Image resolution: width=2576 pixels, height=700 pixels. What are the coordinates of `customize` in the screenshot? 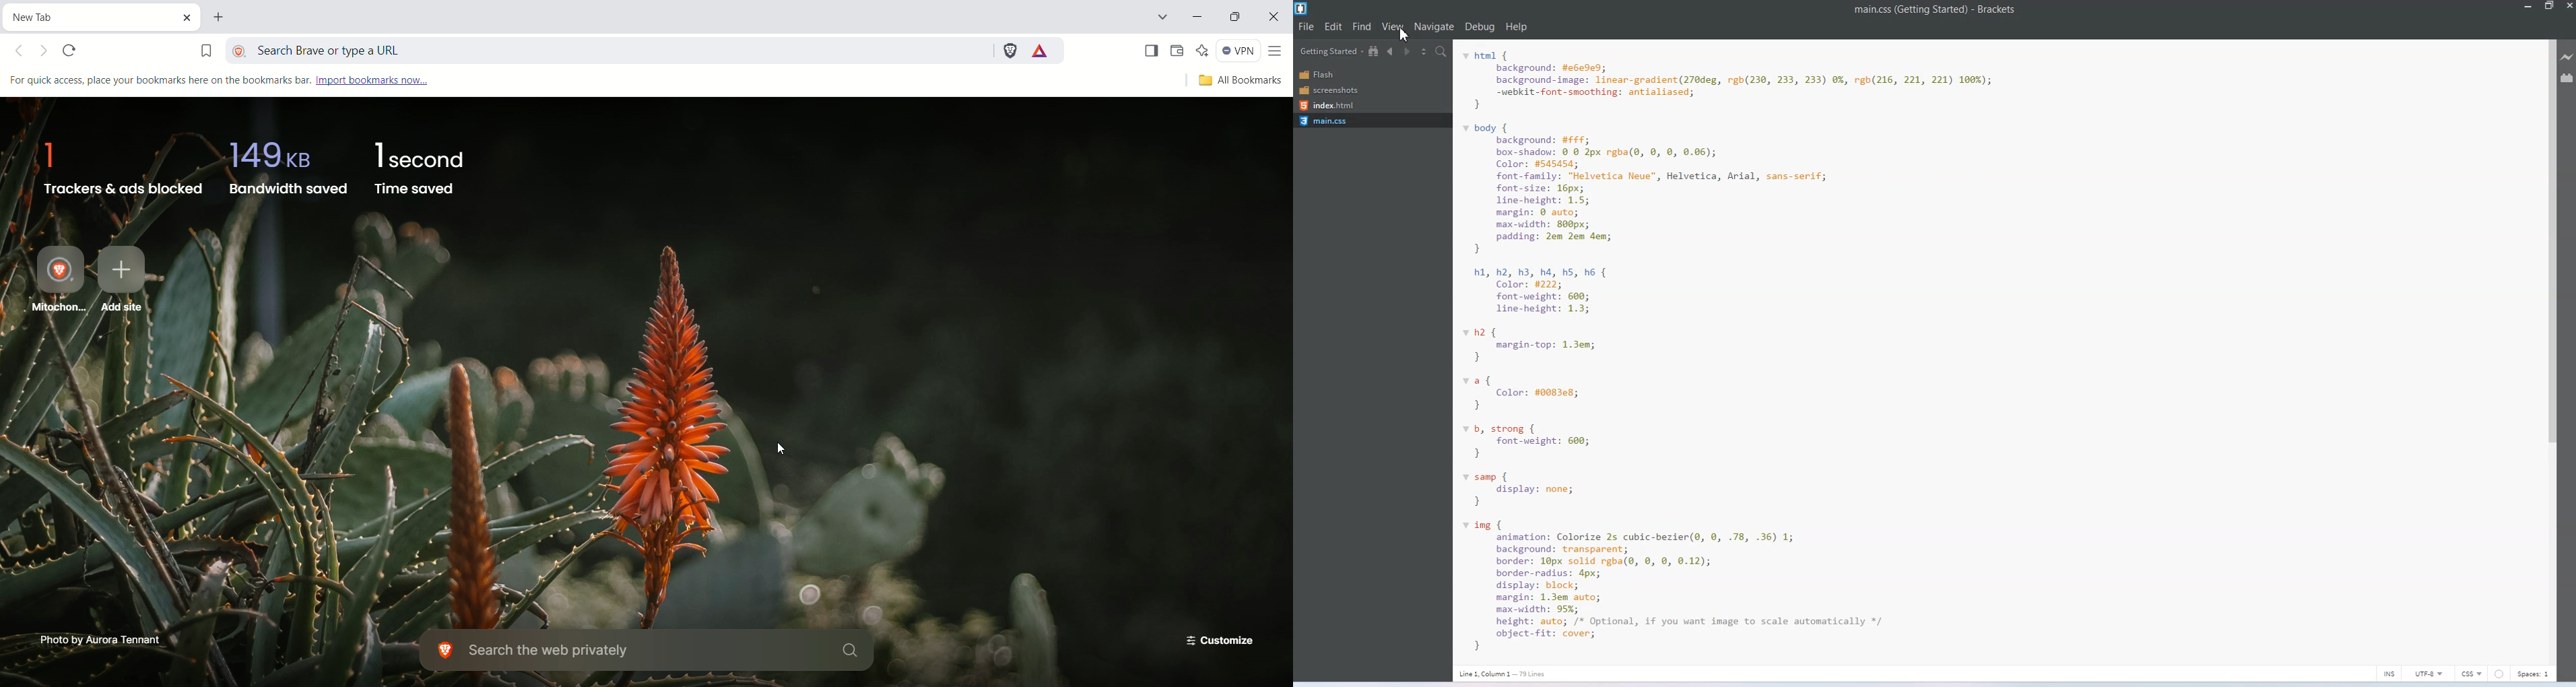 It's located at (1216, 639).